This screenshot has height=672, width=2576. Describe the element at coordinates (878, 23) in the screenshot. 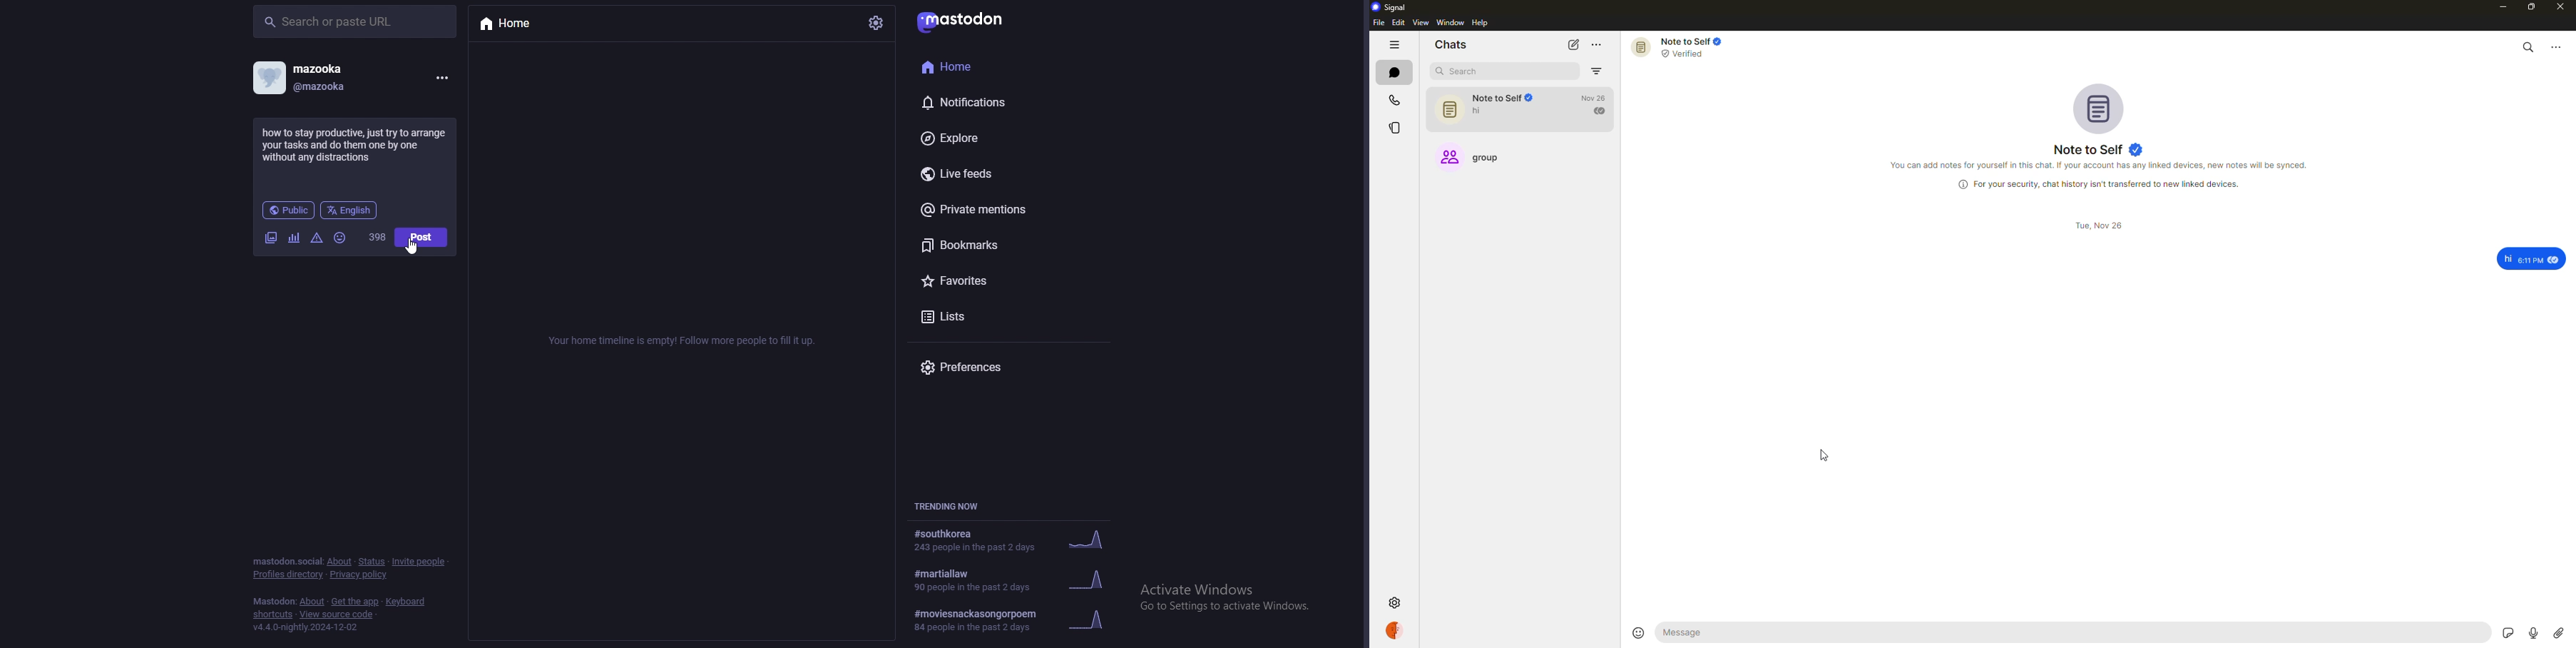

I see `settings` at that location.